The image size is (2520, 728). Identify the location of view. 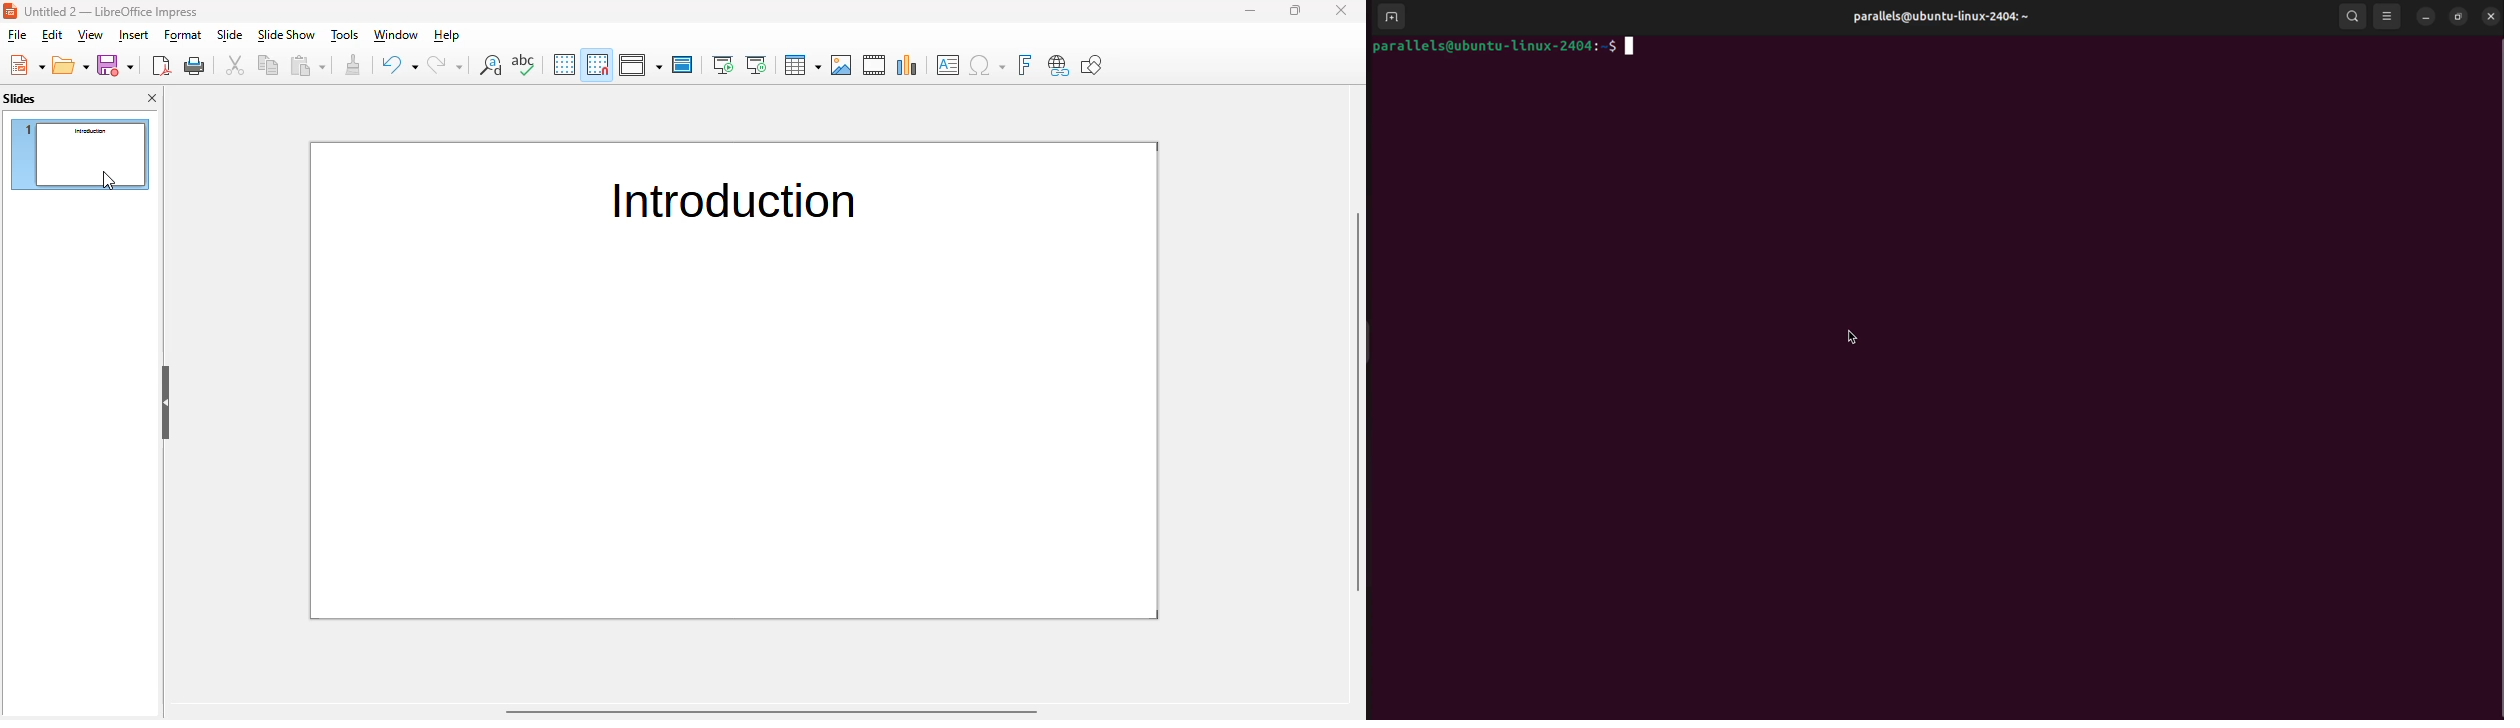
(90, 35).